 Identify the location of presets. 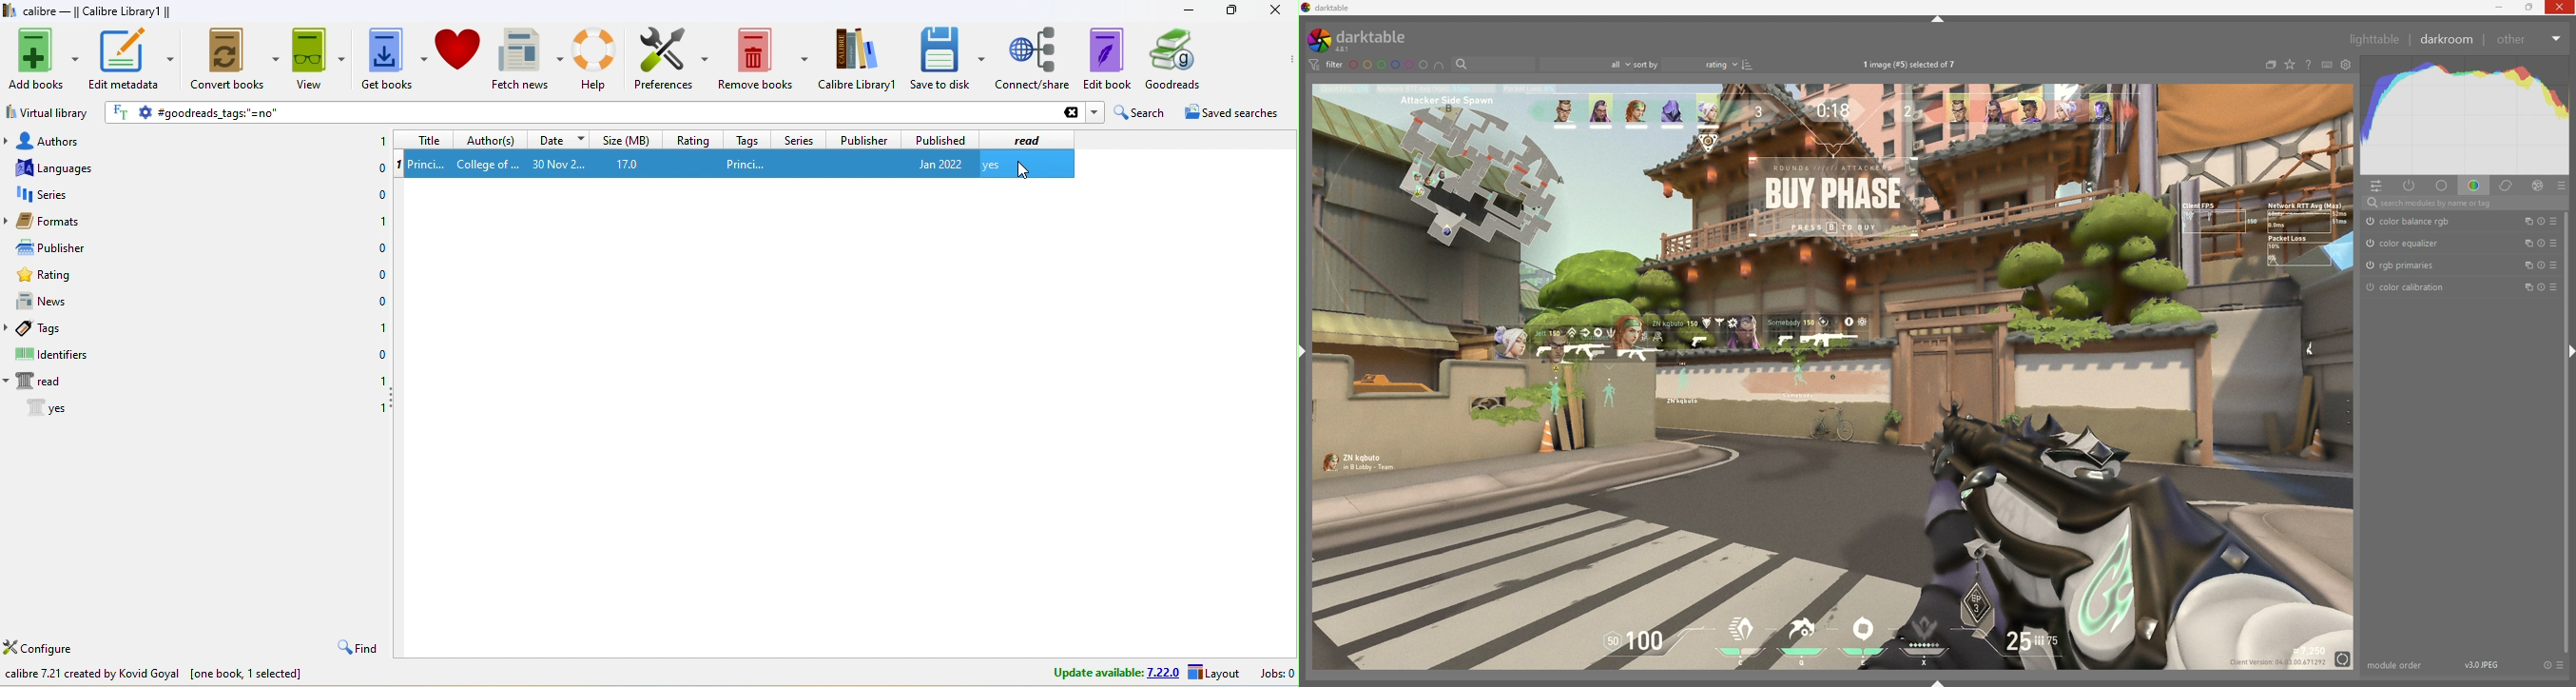
(2561, 186).